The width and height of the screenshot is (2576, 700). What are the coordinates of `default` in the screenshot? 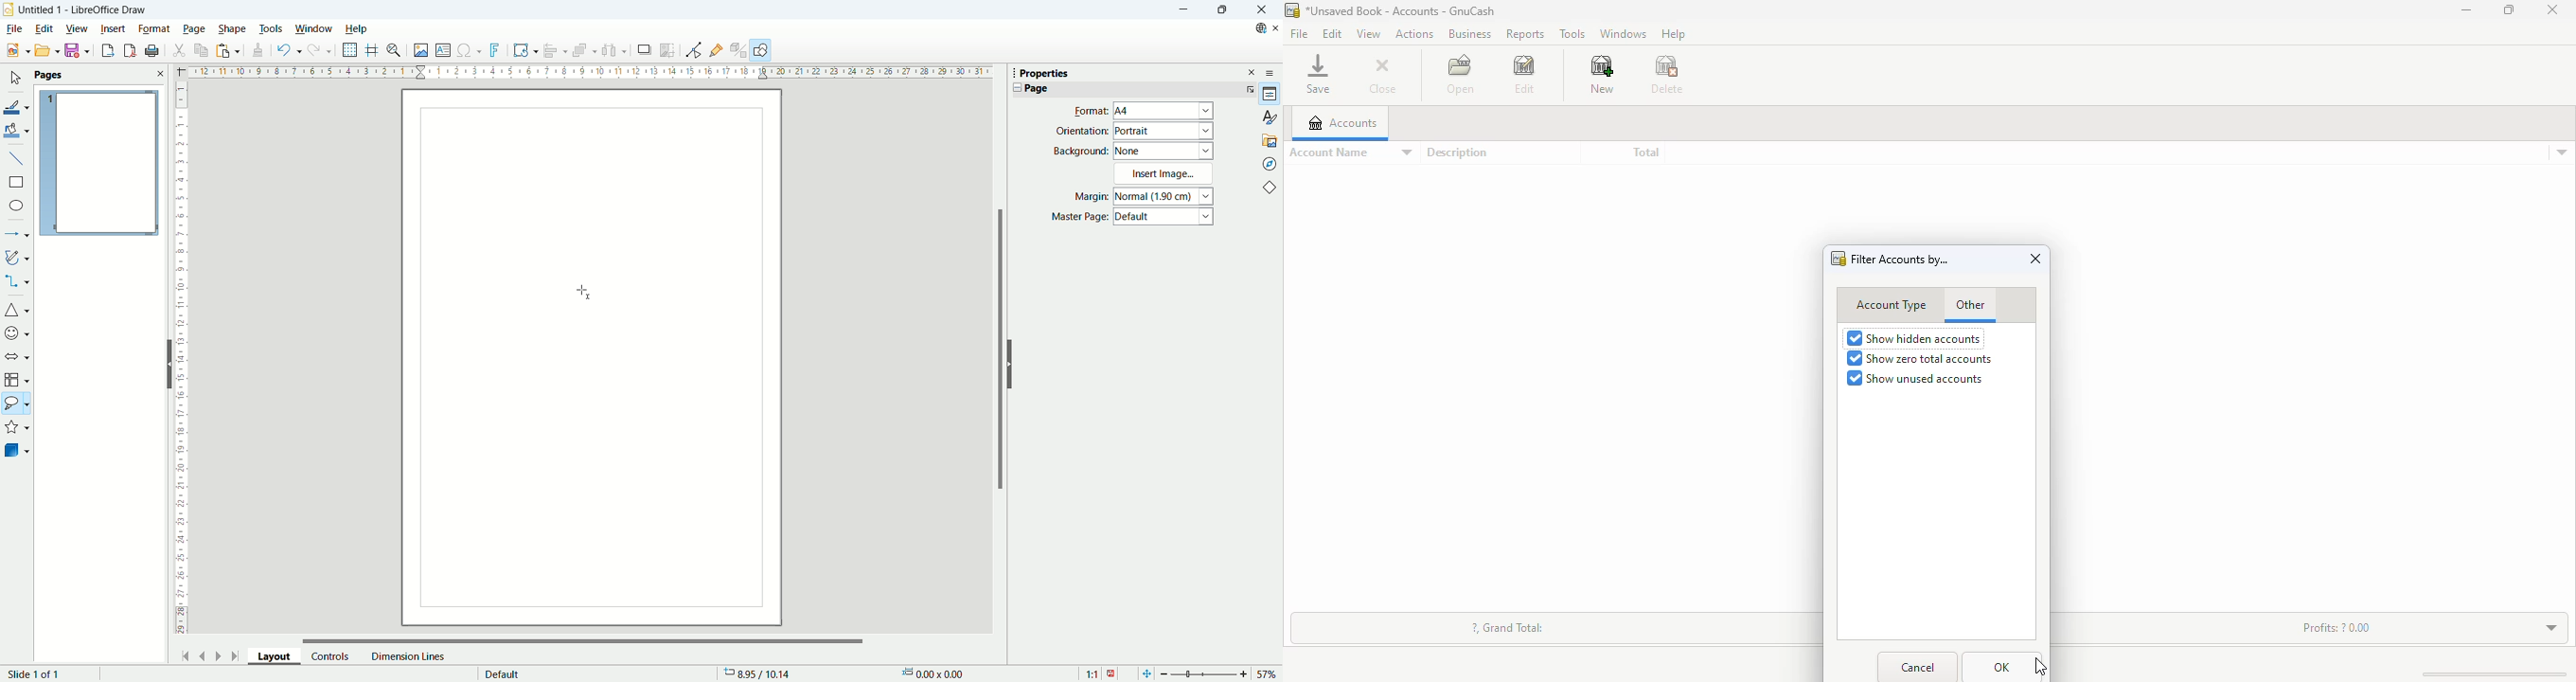 It's located at (503, 672).